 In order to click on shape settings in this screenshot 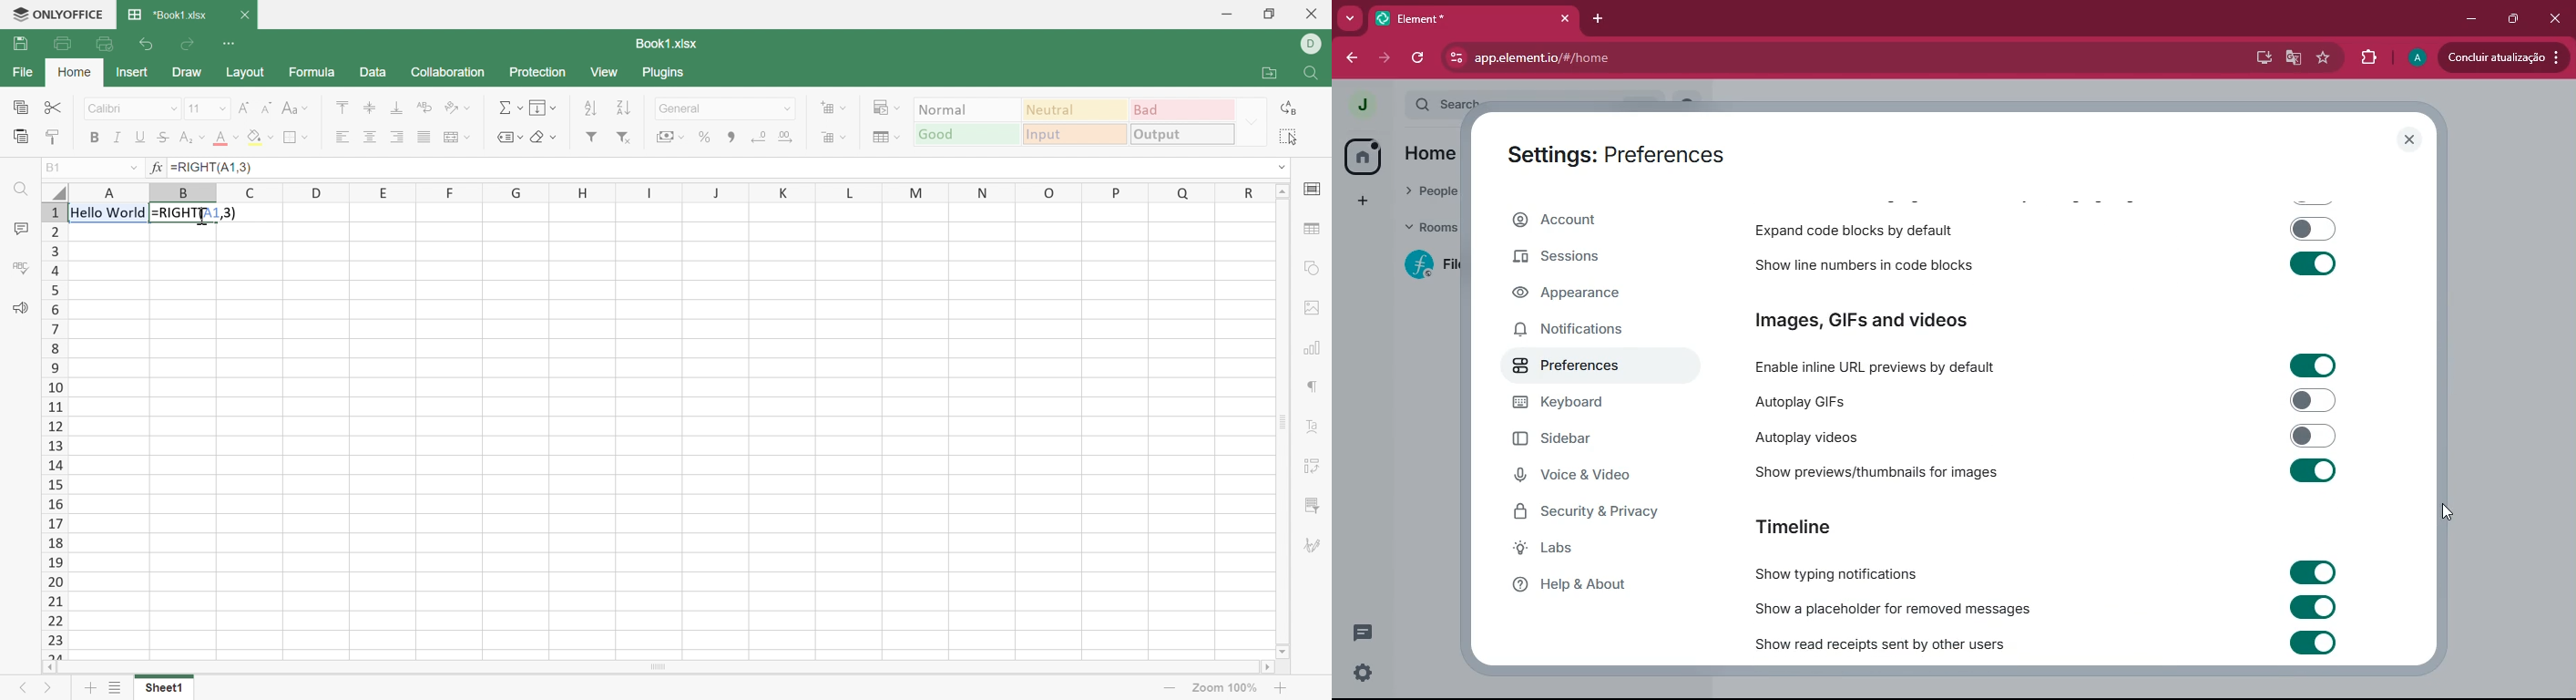, I will do `click(1312, 268)`.